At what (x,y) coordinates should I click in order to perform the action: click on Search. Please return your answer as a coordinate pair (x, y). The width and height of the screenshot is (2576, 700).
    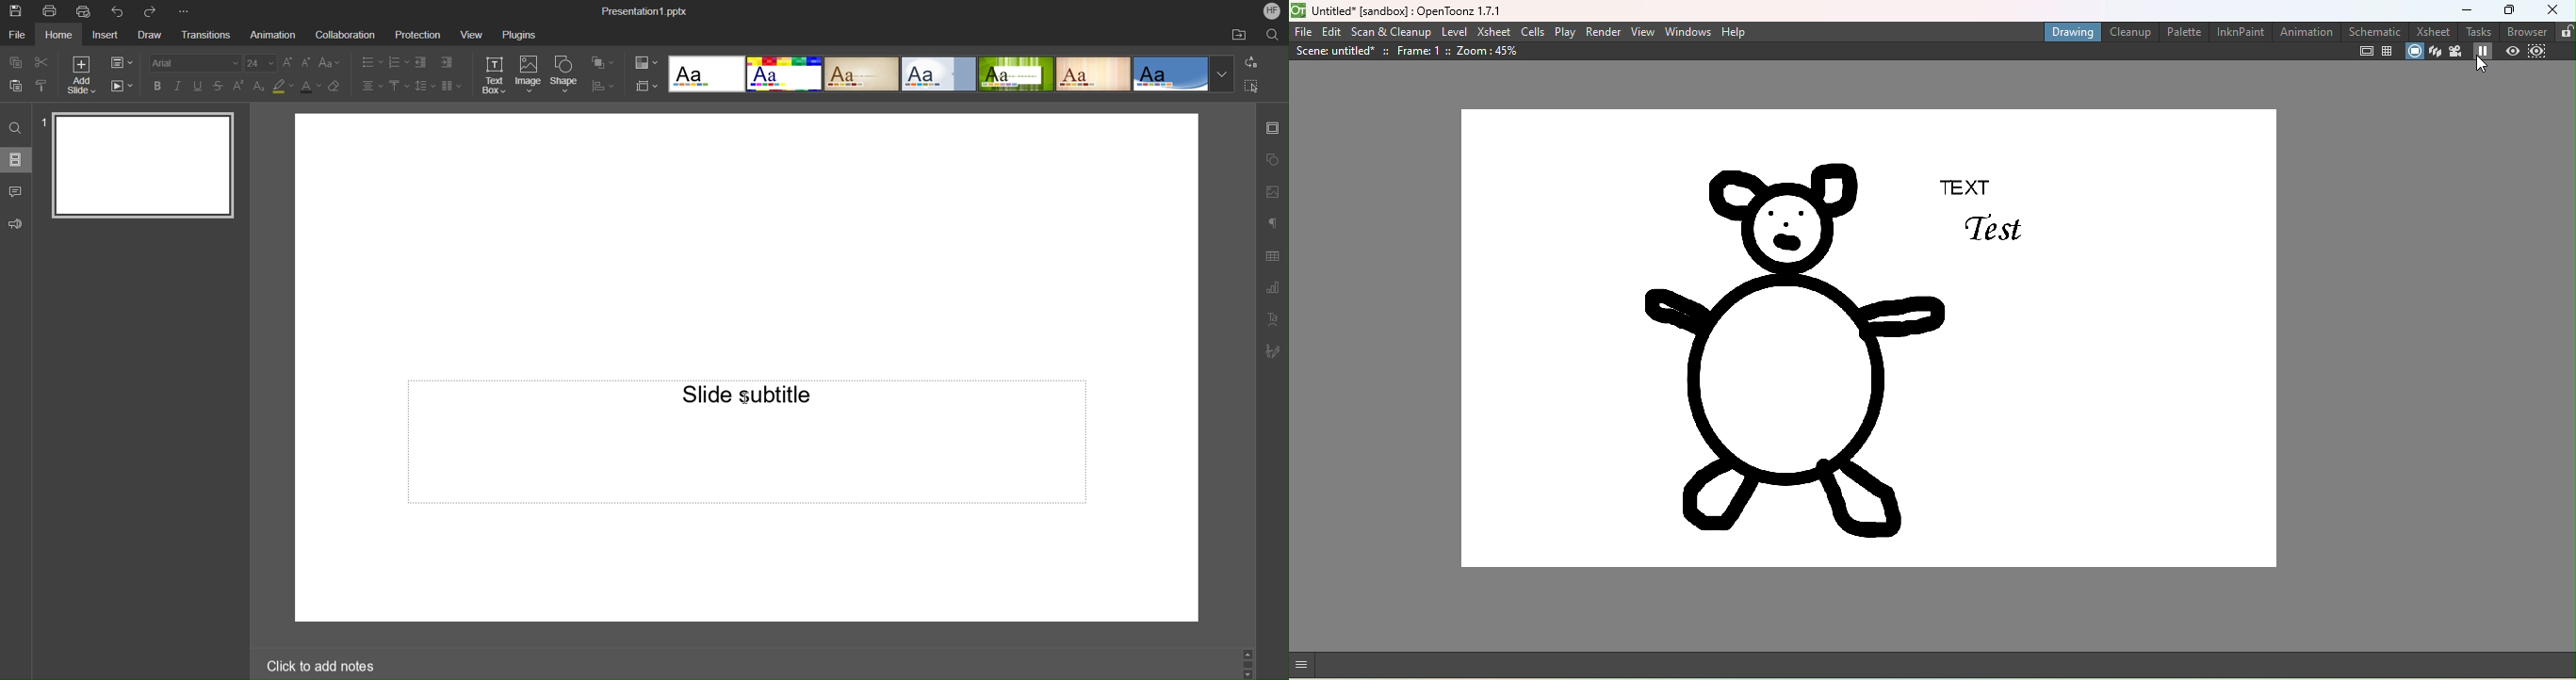
    Looking at the image, I should click on (1272, 34).